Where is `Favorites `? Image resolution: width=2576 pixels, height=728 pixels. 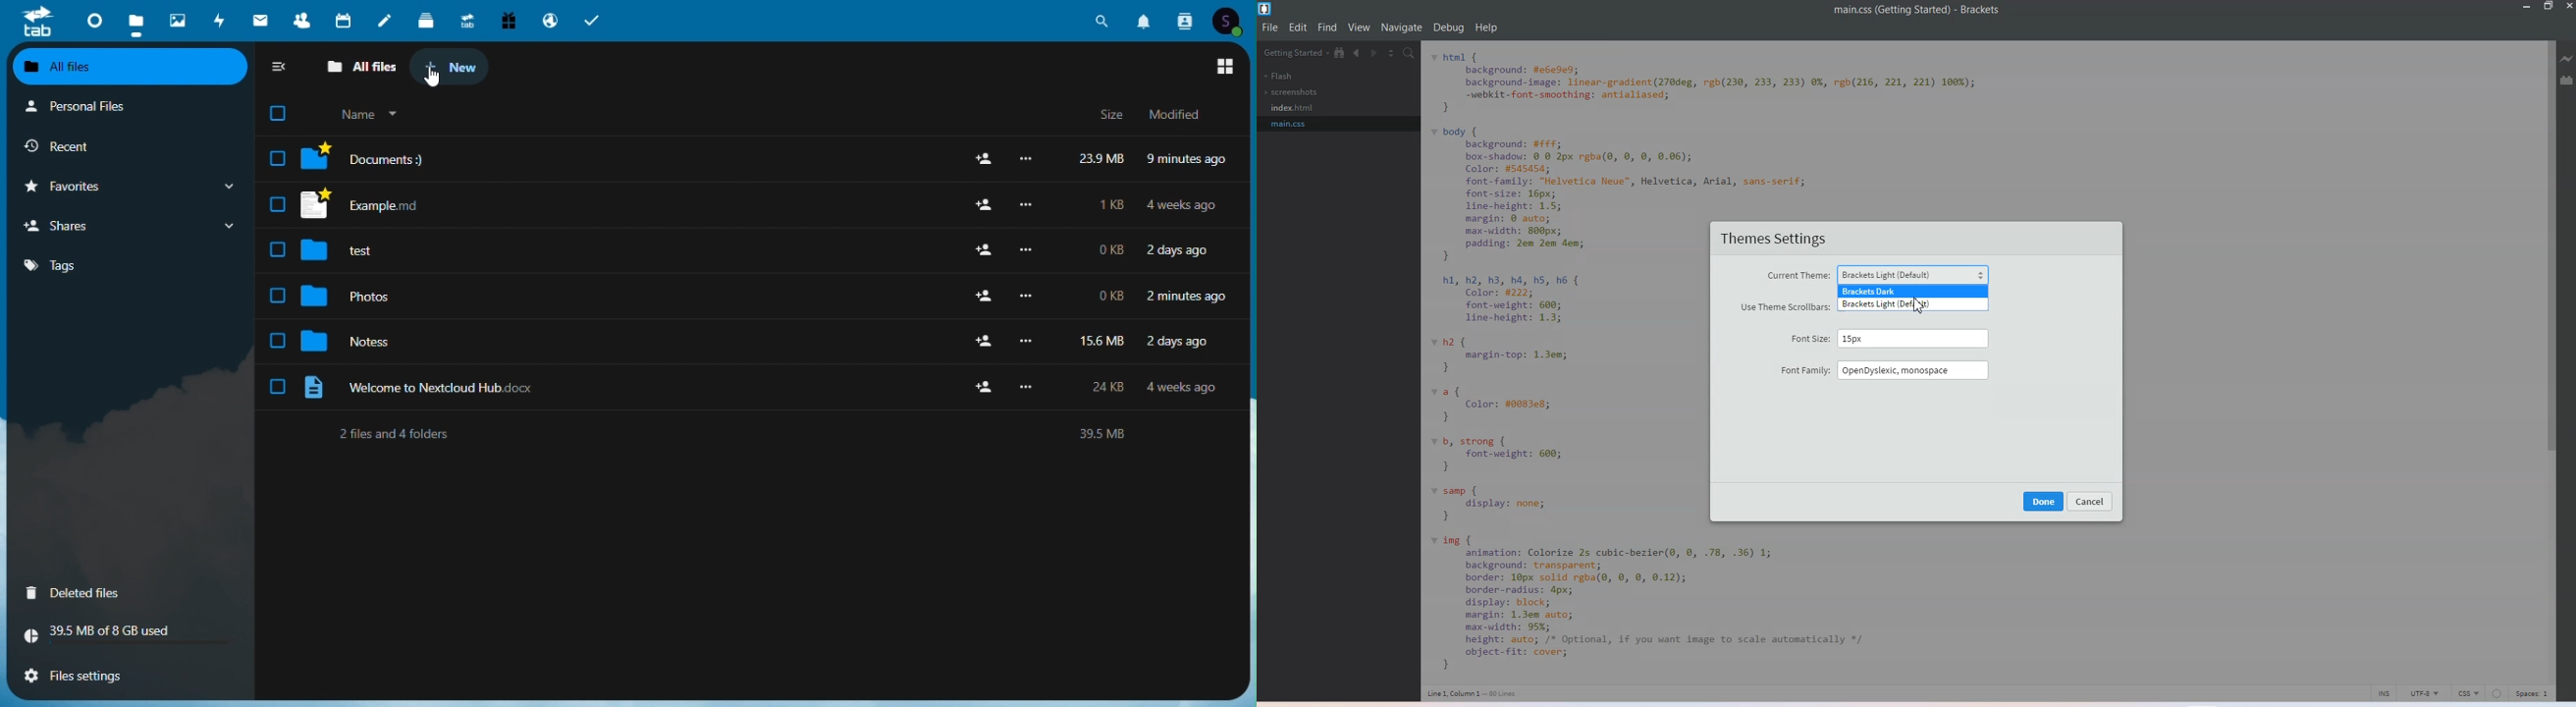 Favorites  is located at coordinates (122, 186).